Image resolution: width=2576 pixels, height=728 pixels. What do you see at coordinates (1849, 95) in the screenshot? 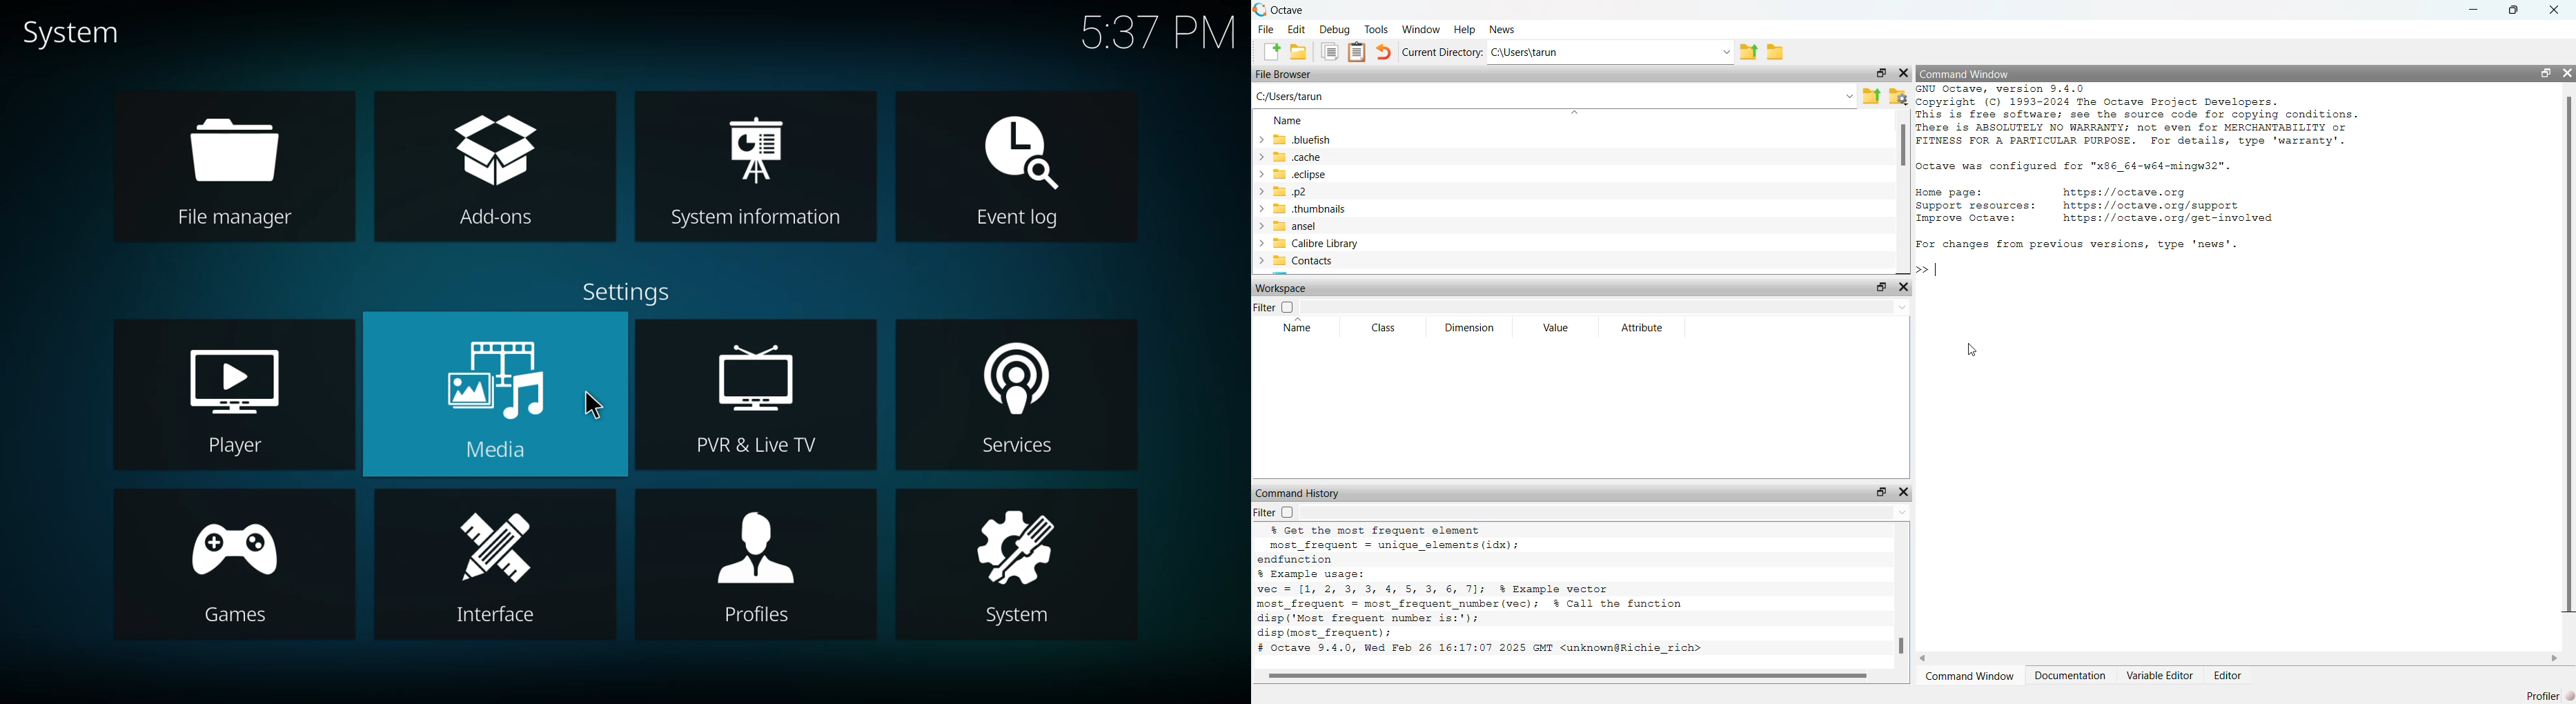
I see `Enter the path or filename` at bounding box center [1849, 95].